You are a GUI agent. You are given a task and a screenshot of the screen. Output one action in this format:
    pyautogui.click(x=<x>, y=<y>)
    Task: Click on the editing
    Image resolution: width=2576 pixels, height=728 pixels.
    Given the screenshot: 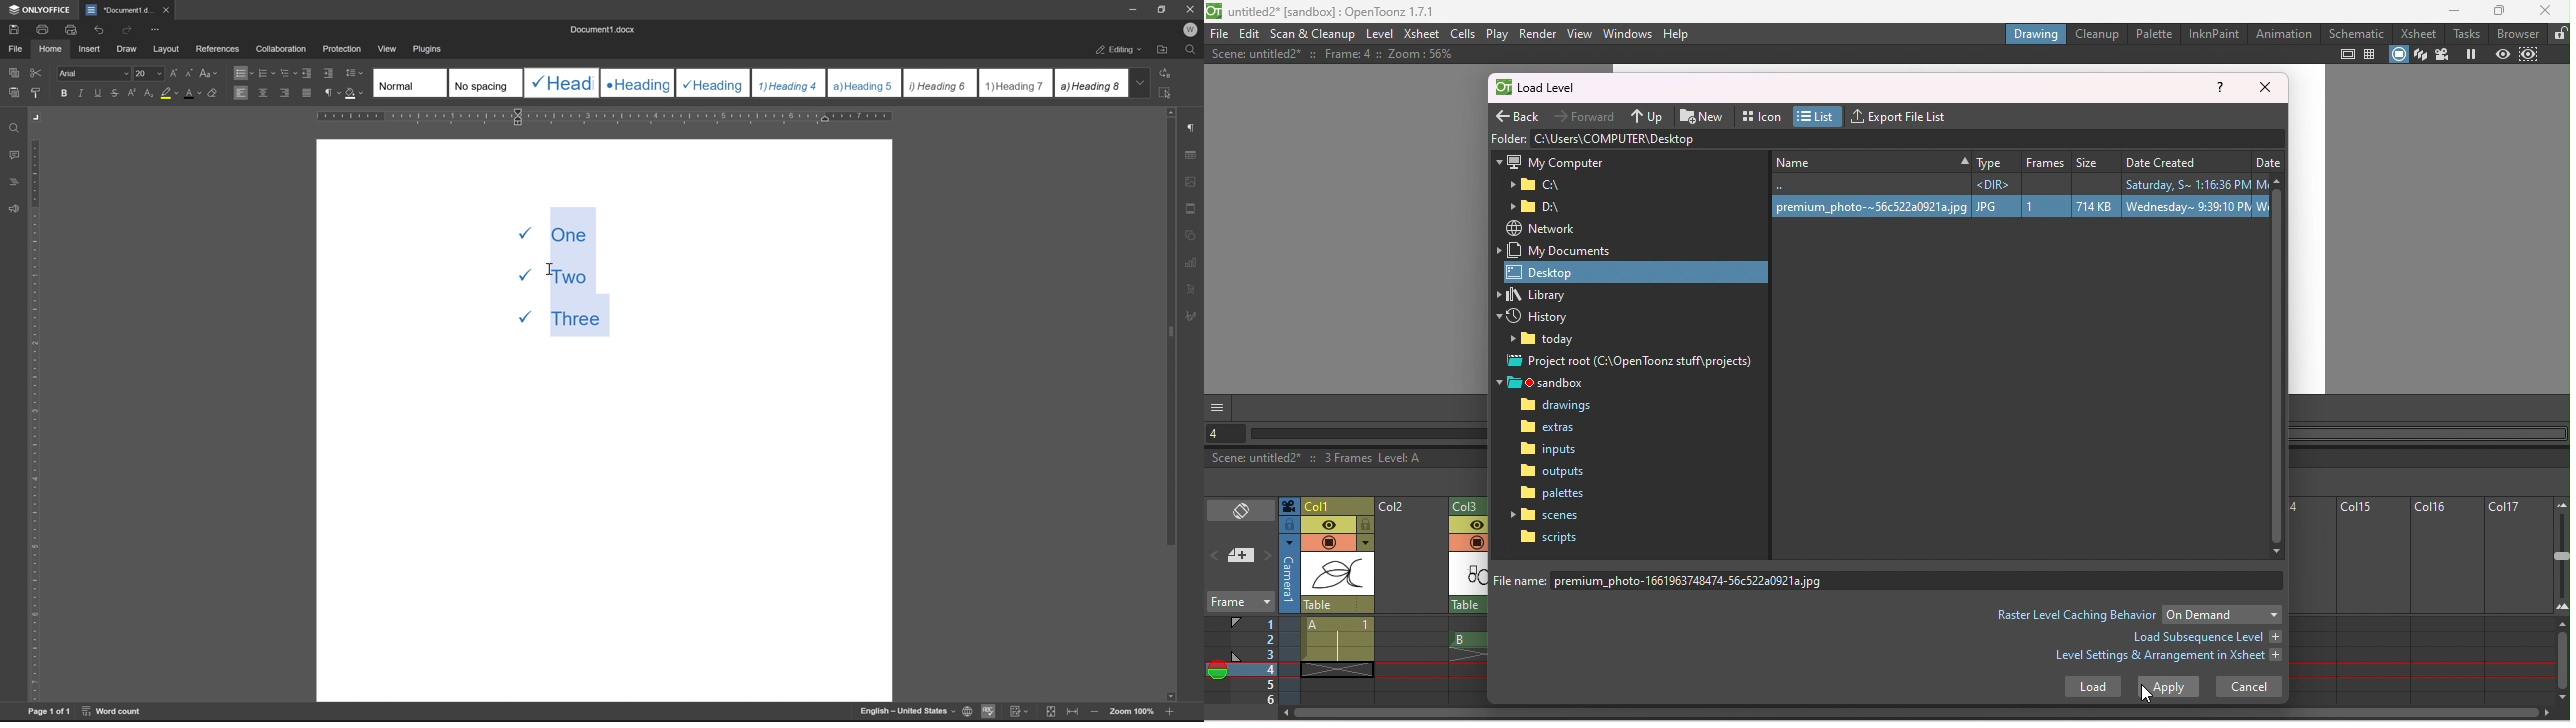 What is the action you would take?
    pyautogui.click(x=1121, y=51)
    